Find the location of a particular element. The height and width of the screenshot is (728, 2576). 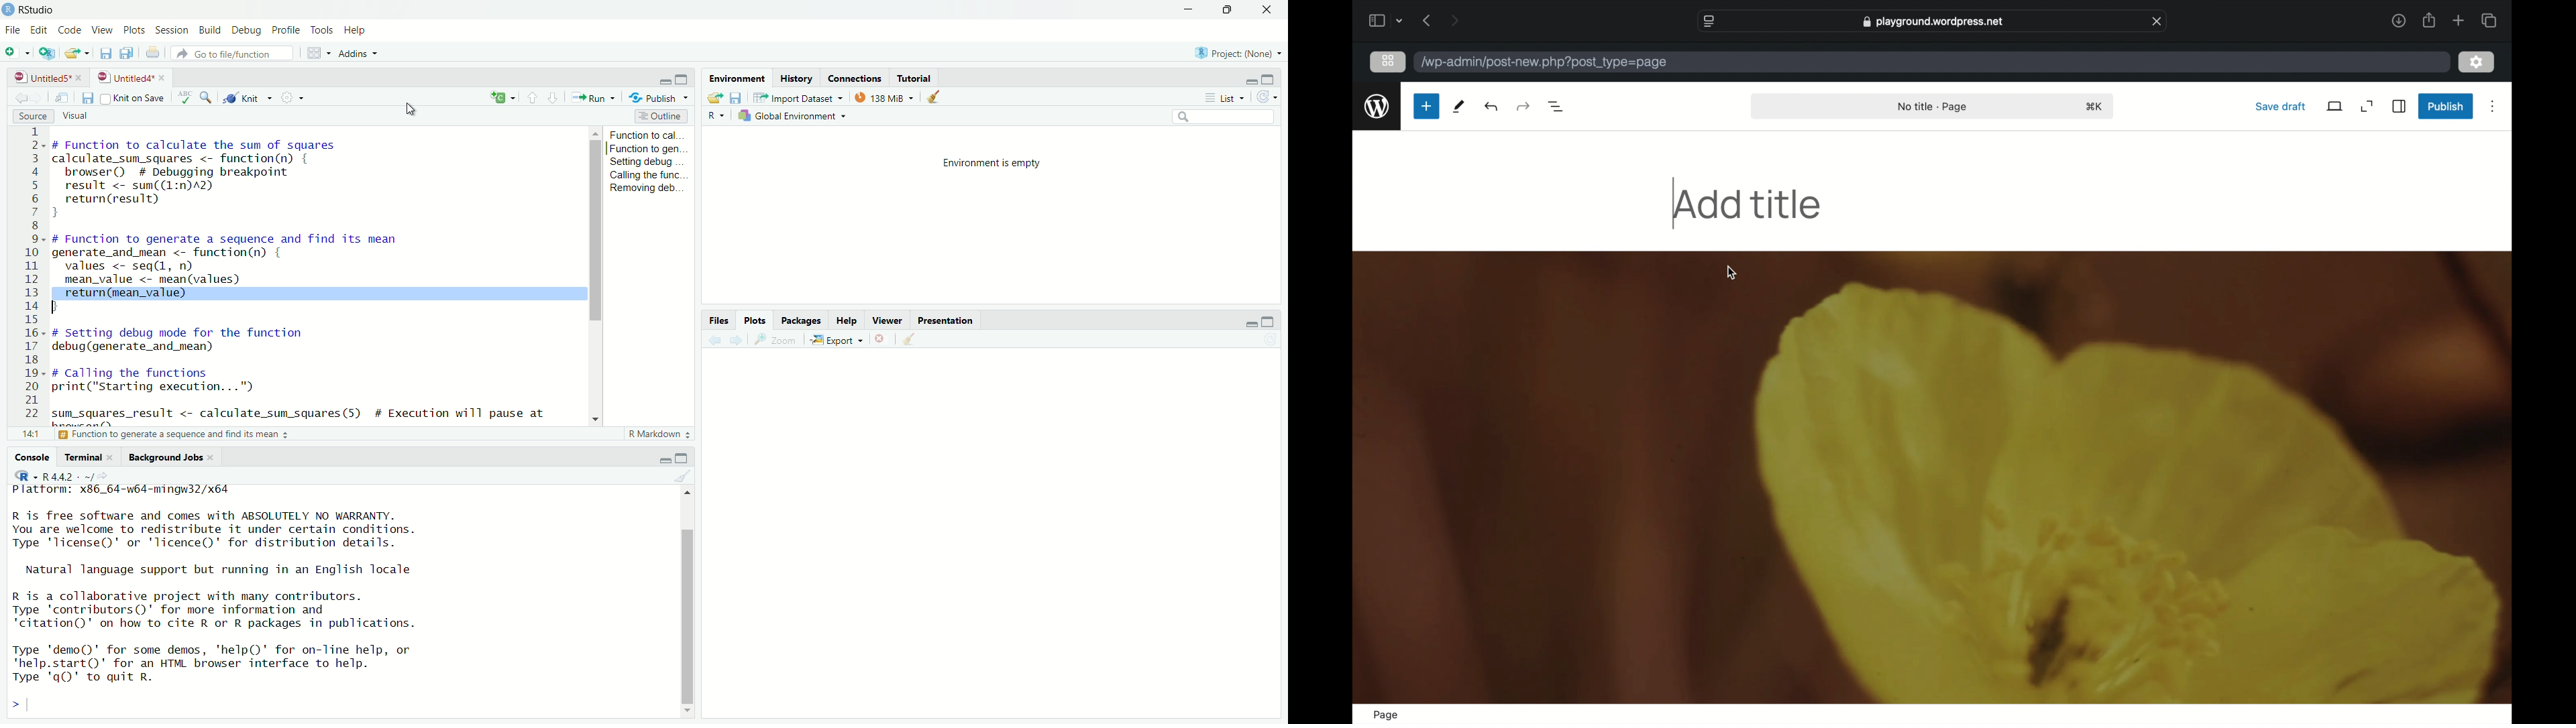

addins is located at coordinates (360, 52).